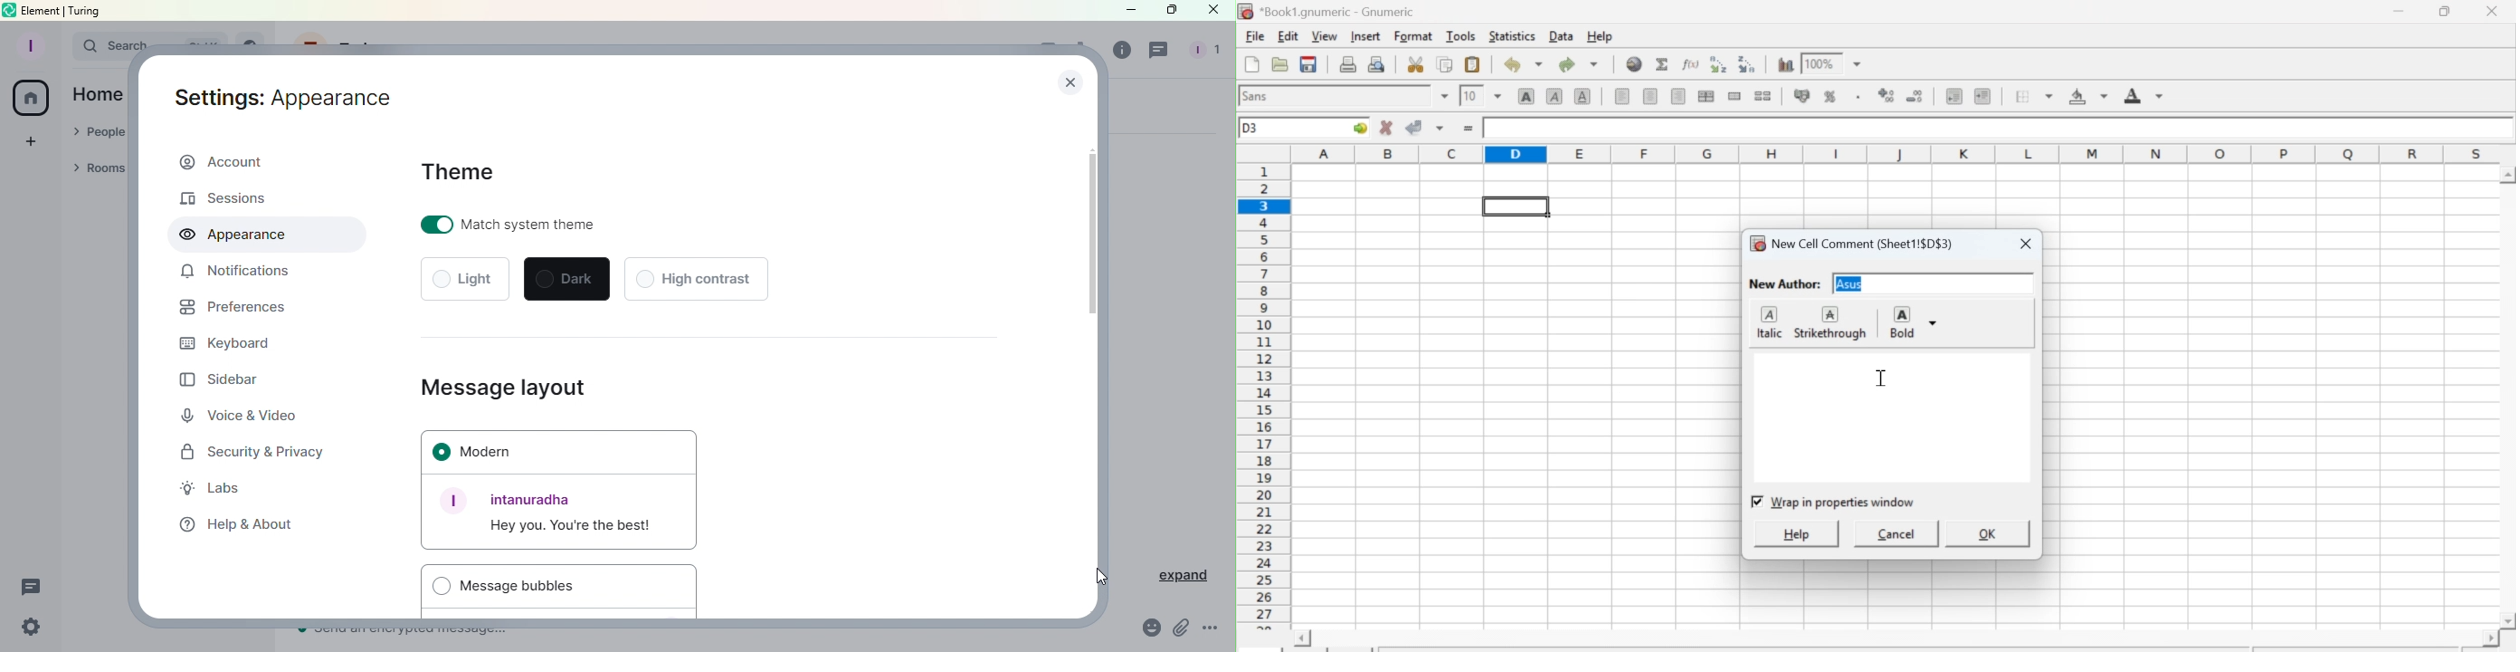 The width and height of the screenshot is (2520, 672). Describe the element at coordinates (1706, 97) in the screenshot. I see `Center horizontally` at that location.